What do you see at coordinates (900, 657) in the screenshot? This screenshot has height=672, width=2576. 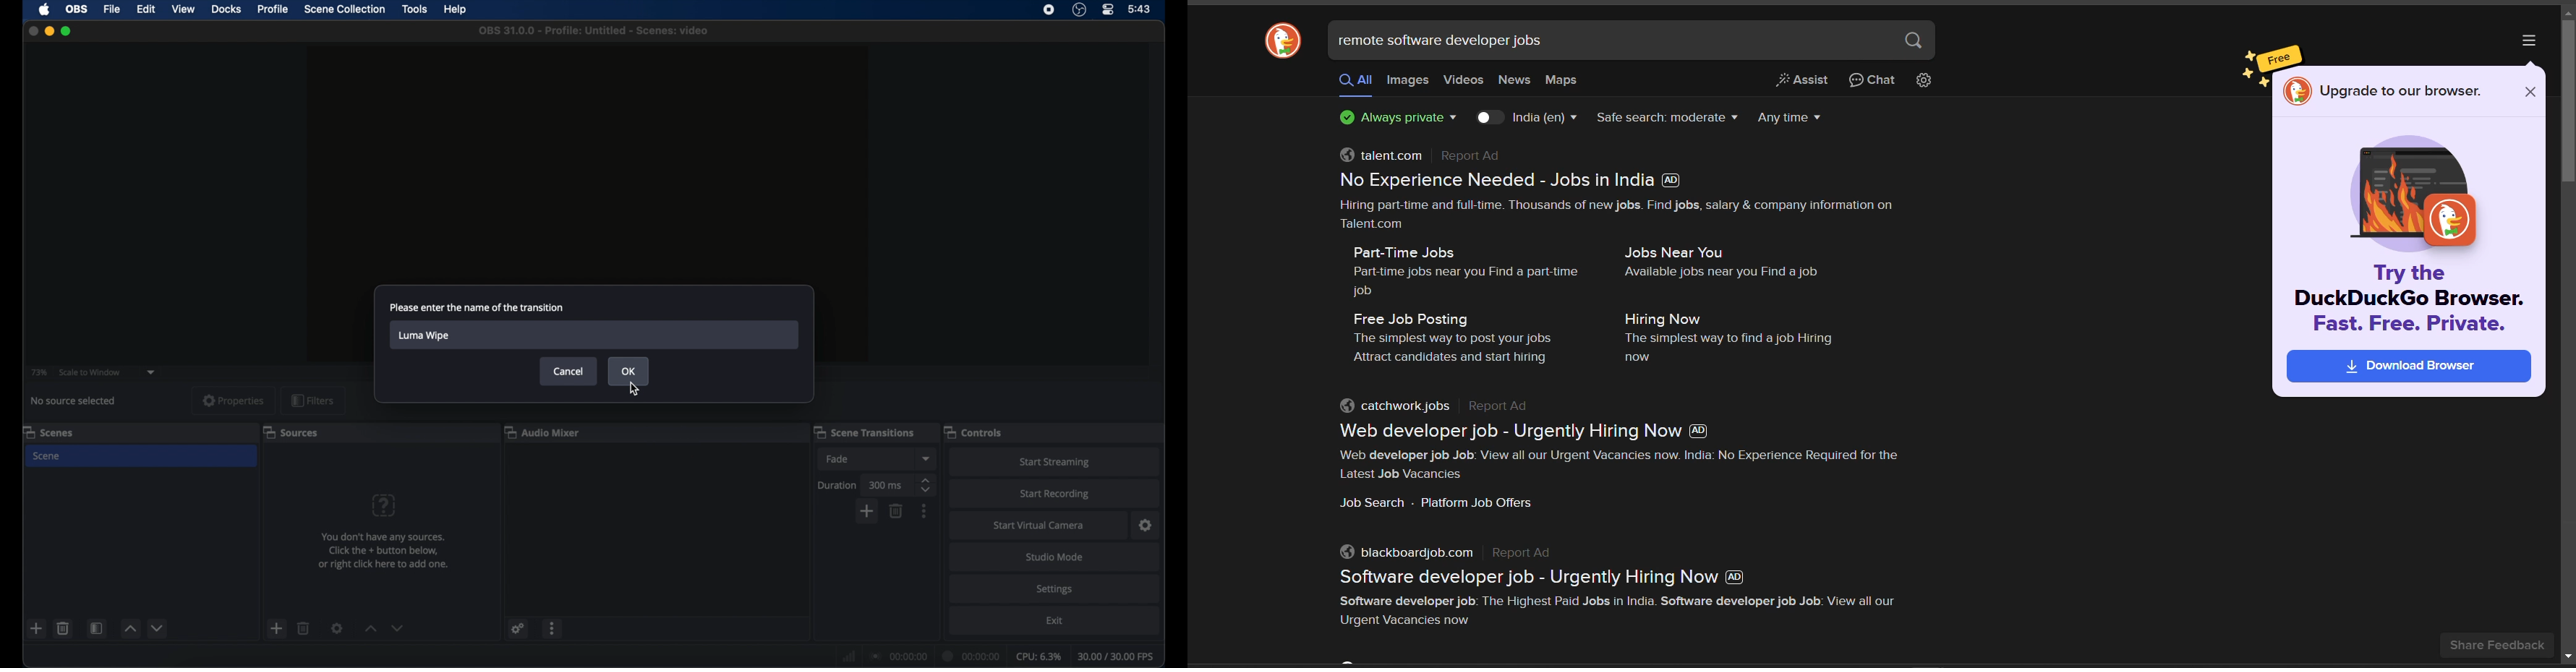 I see `connection` at bounding box center [900, 657].